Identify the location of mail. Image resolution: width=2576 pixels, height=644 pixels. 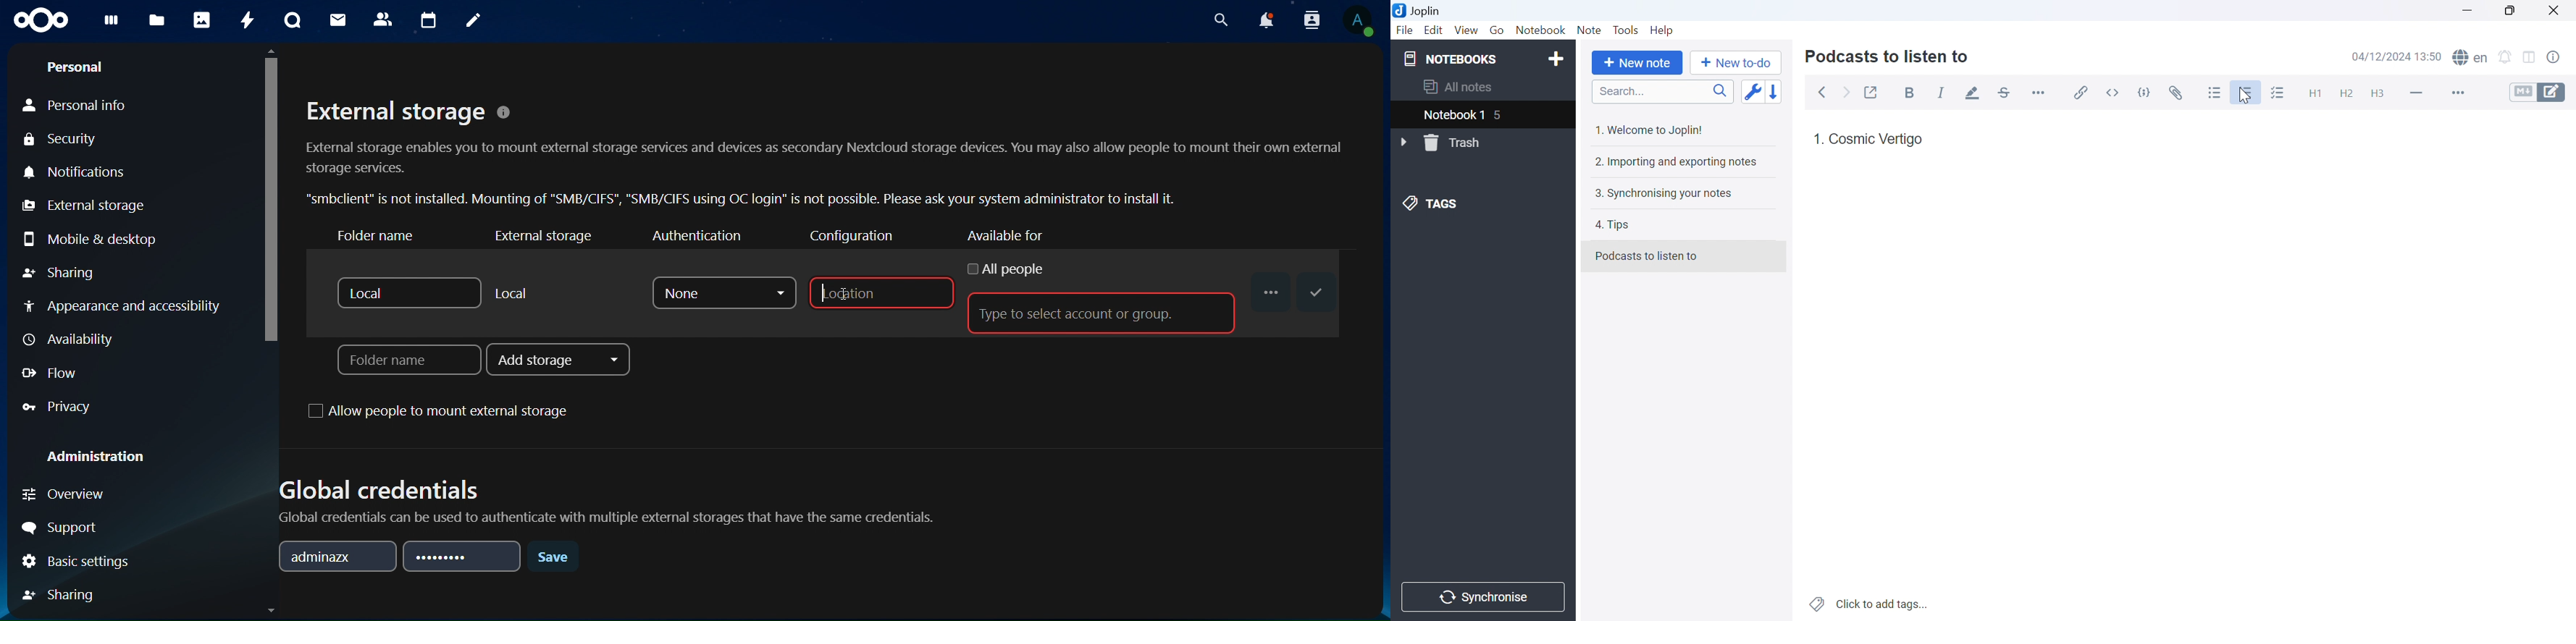
(338, 21).